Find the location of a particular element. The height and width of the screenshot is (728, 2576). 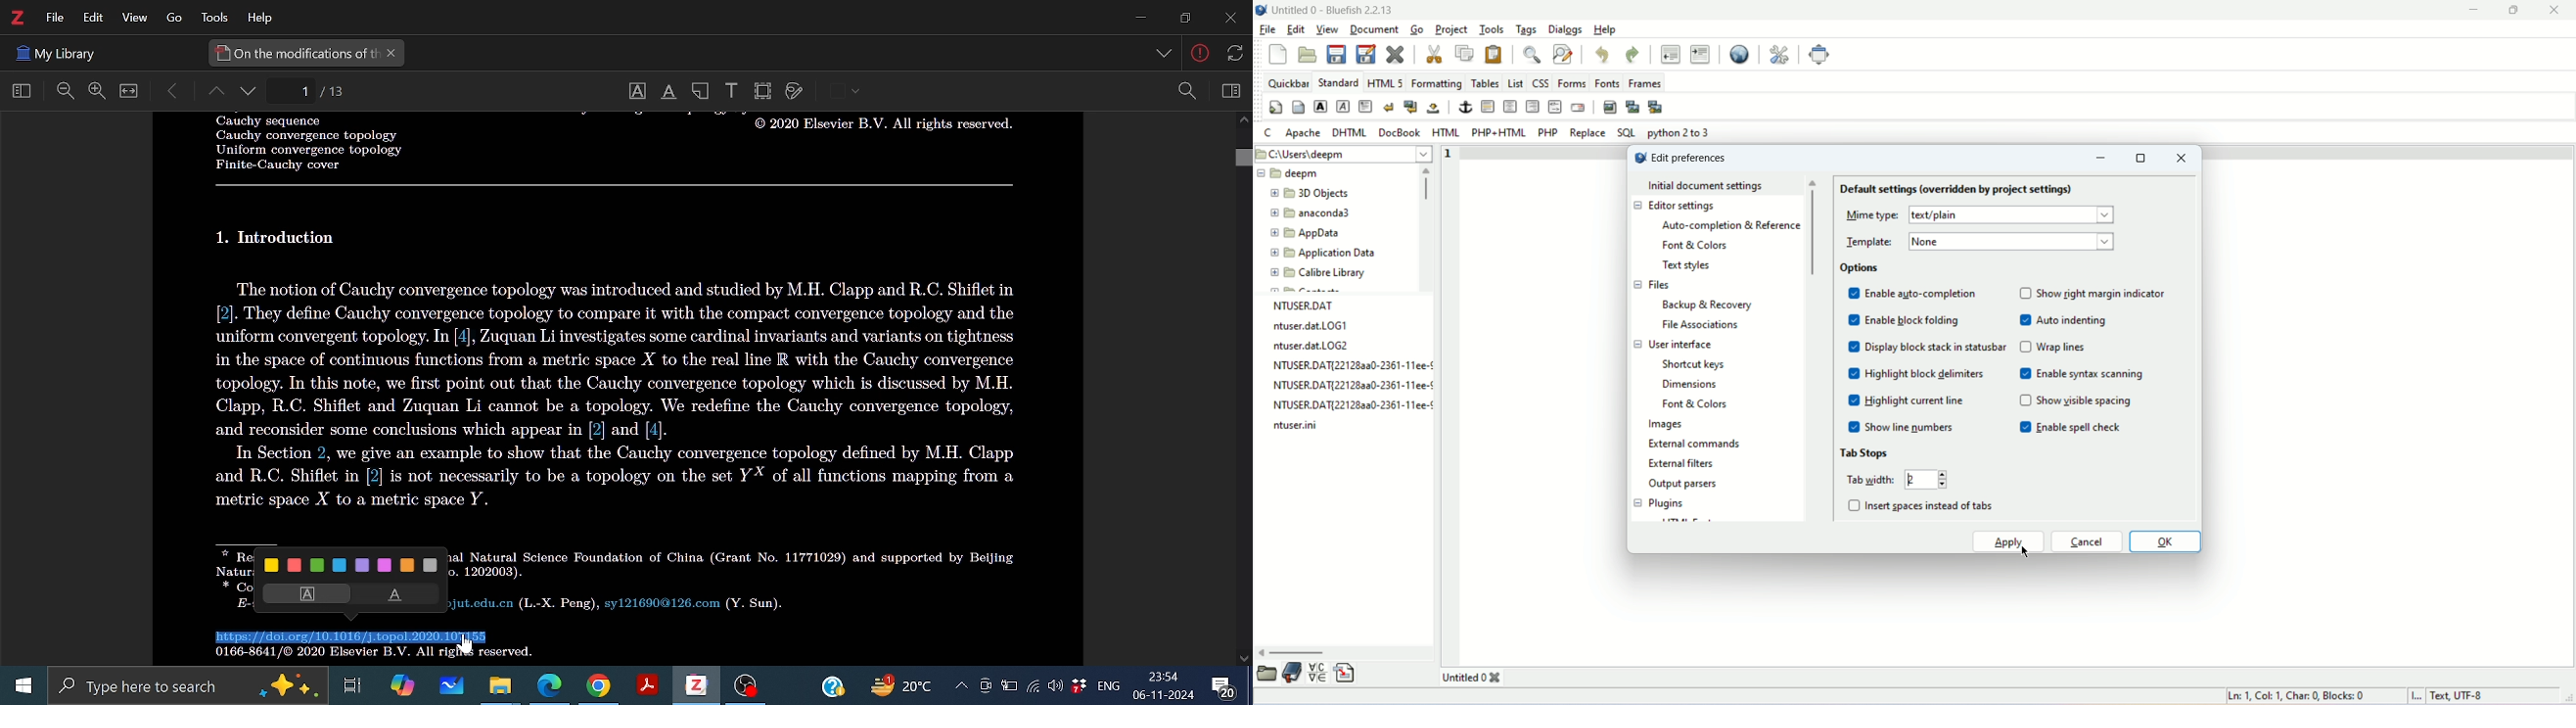

deepm is located at coordinates (1304, 176).